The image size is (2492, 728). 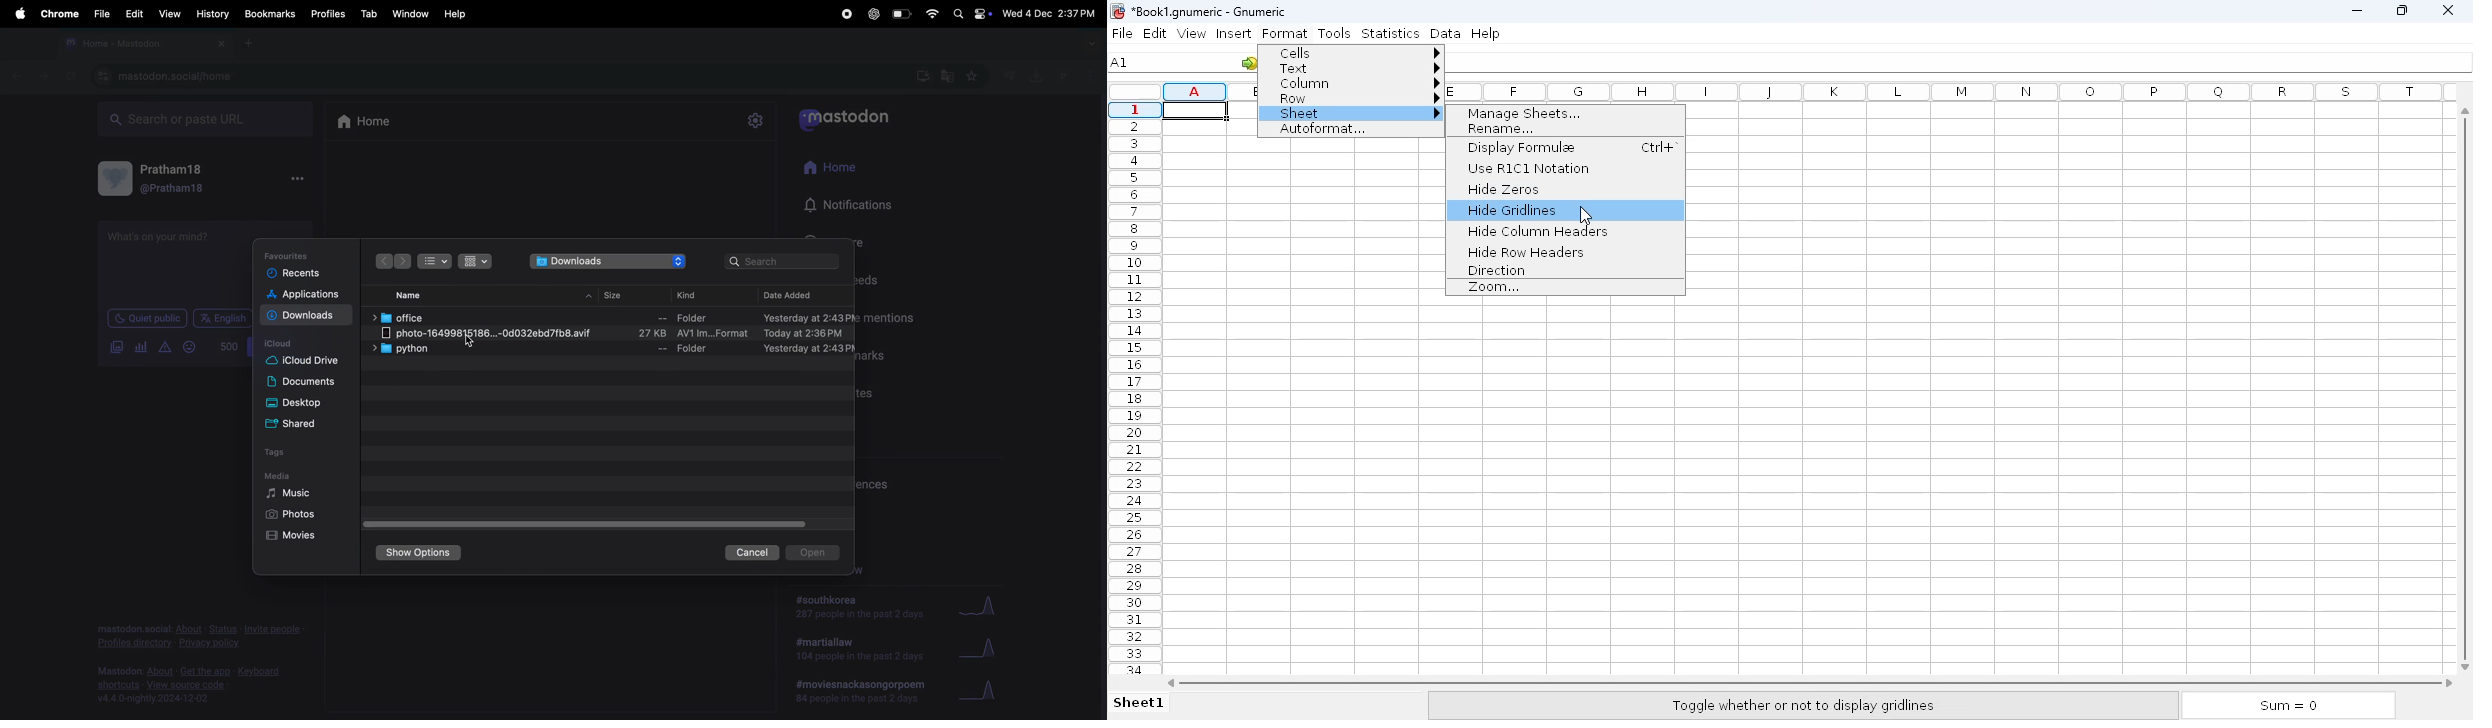 What do you see at coordinates (147, 317) in the screenshot?
I see `Quiet public` at bounding box center [147, 317].